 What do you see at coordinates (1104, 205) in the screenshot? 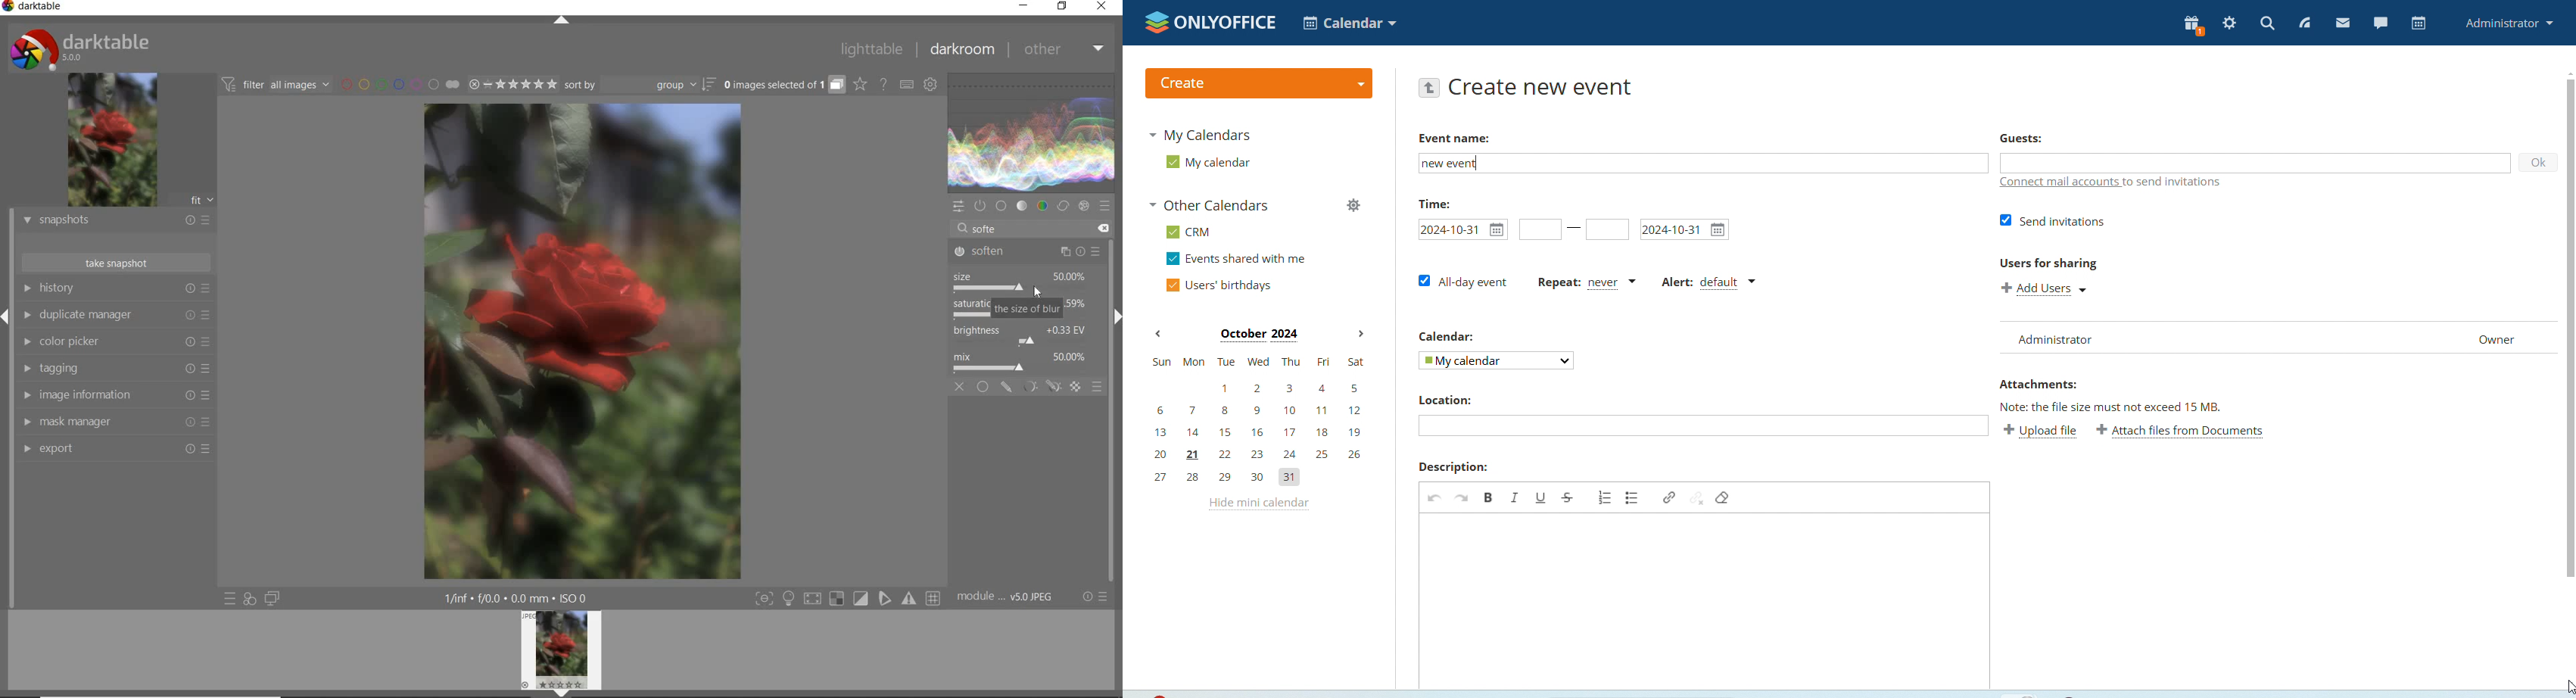
I see `presets` at bounding box center [1104, 205].